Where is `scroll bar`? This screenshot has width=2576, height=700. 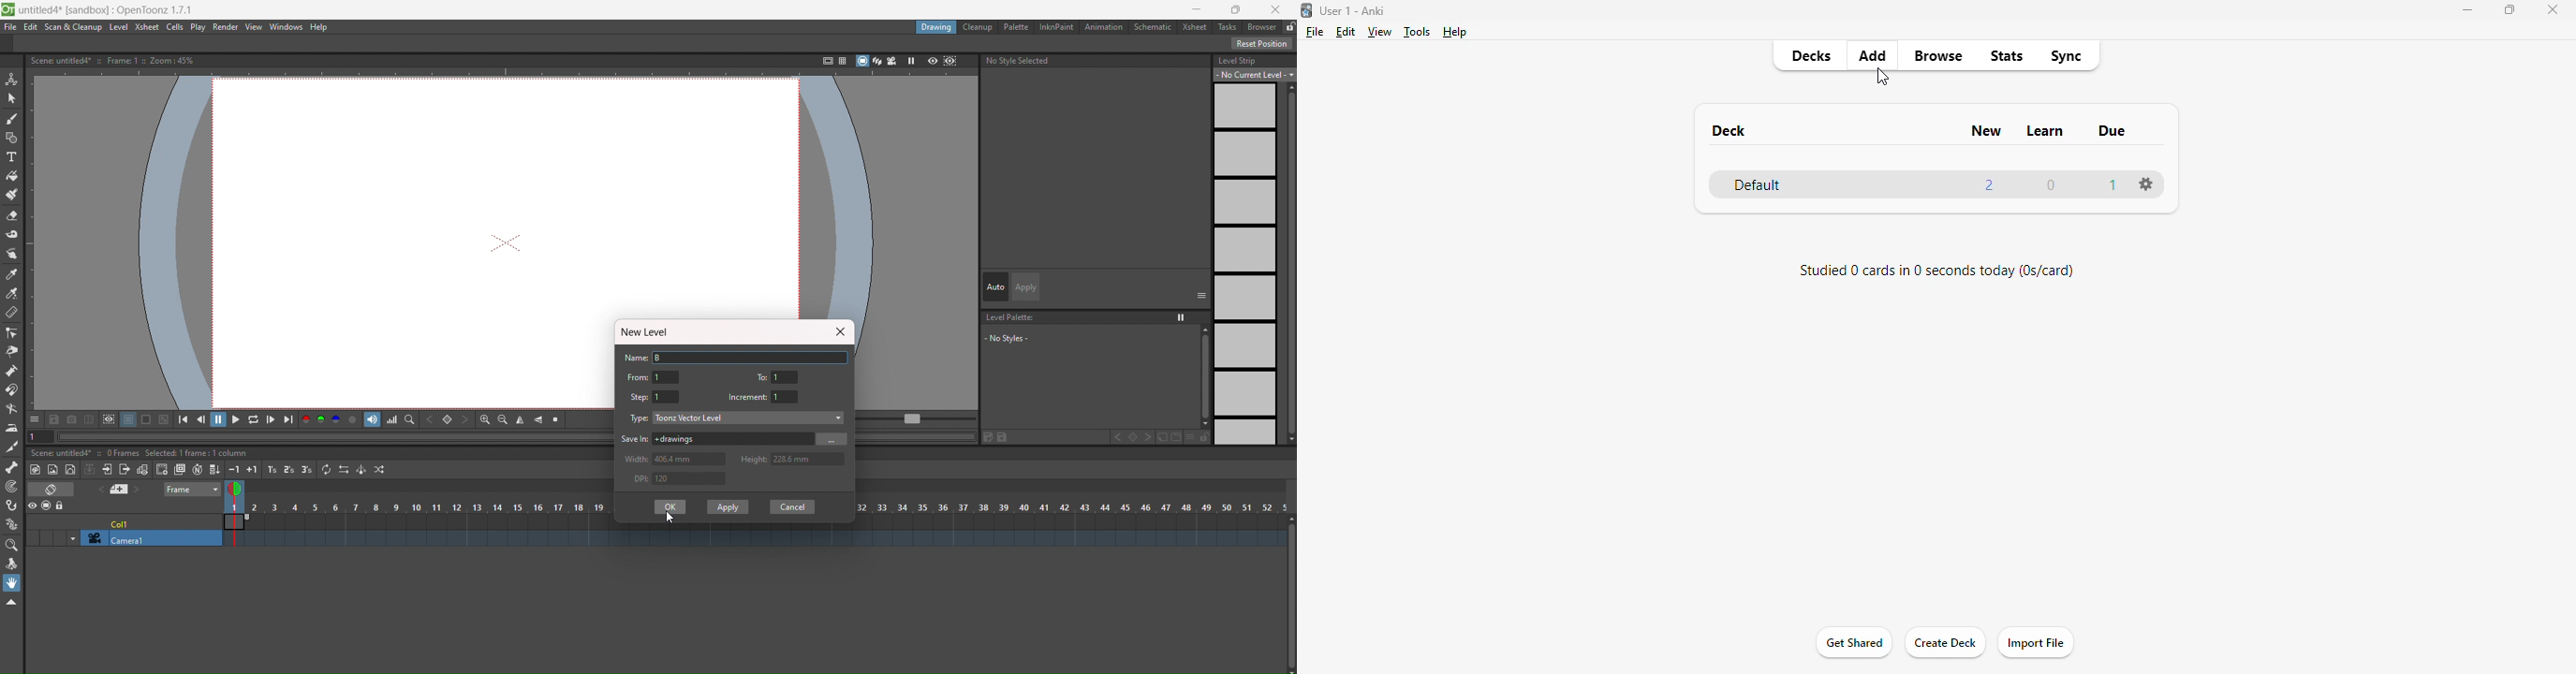 scroll bar is located at coordinates (1201, 376).